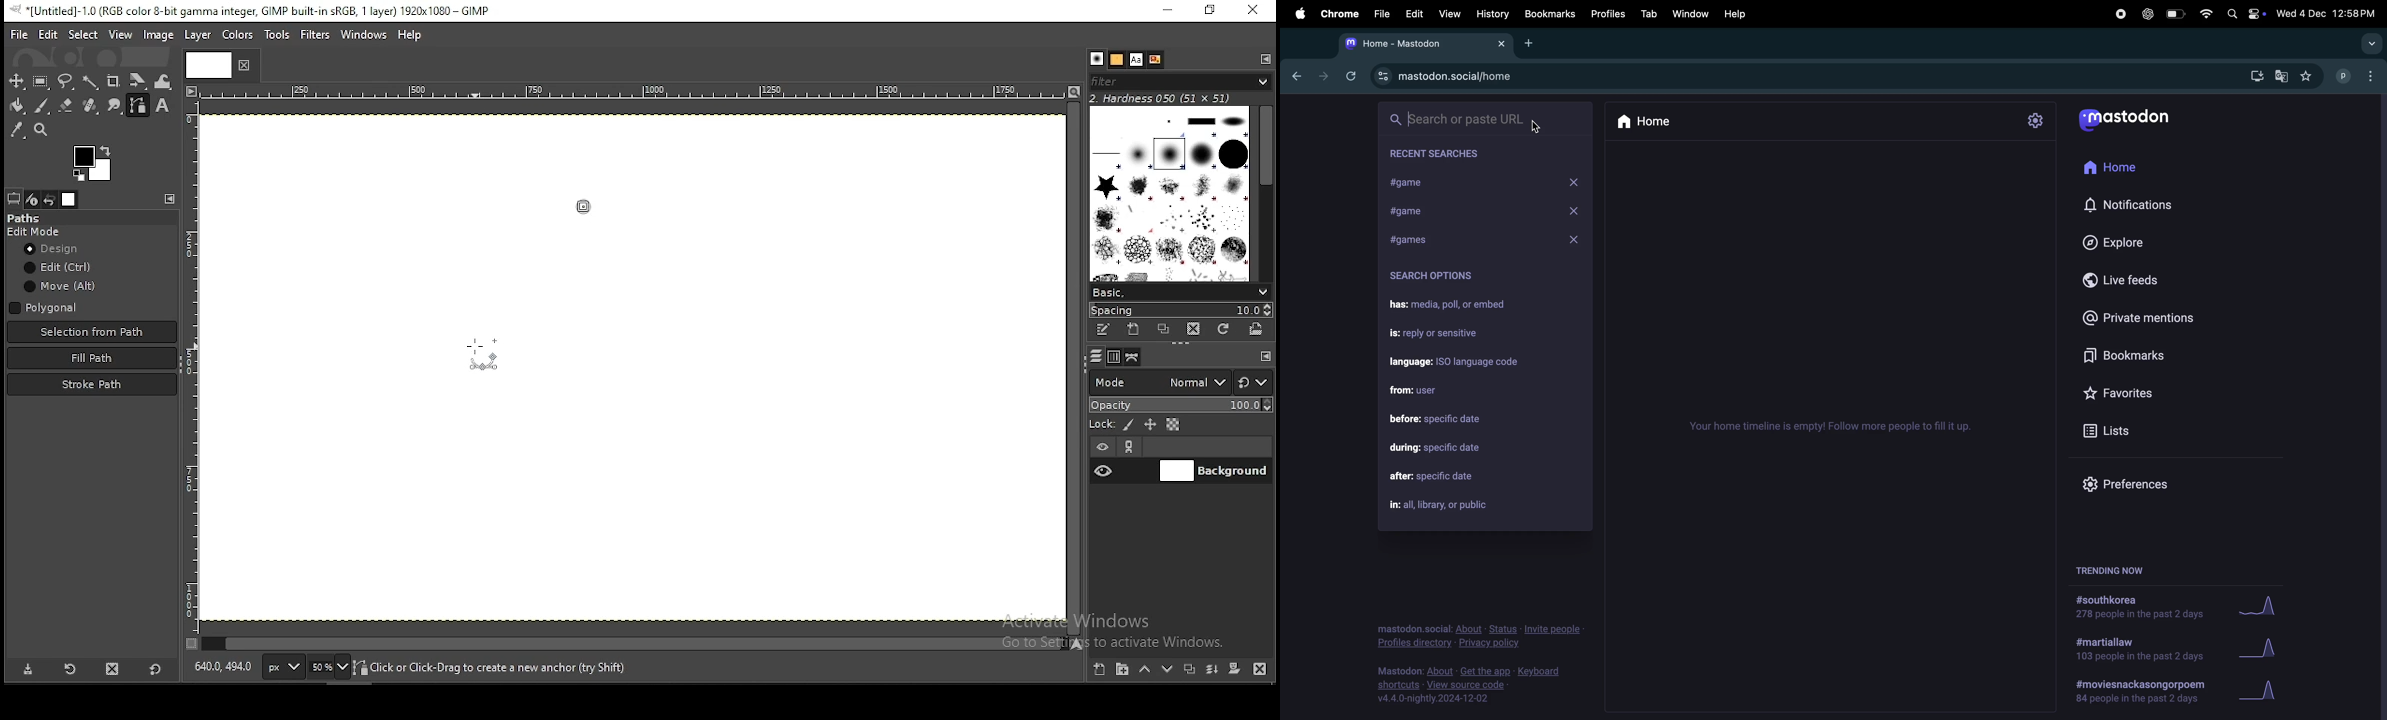 This screenshot has height=728, width=2408. What do you see at coordinates (1180, 310) in the screenshot?
I see `spacing` at bounding box center [1180, 310].